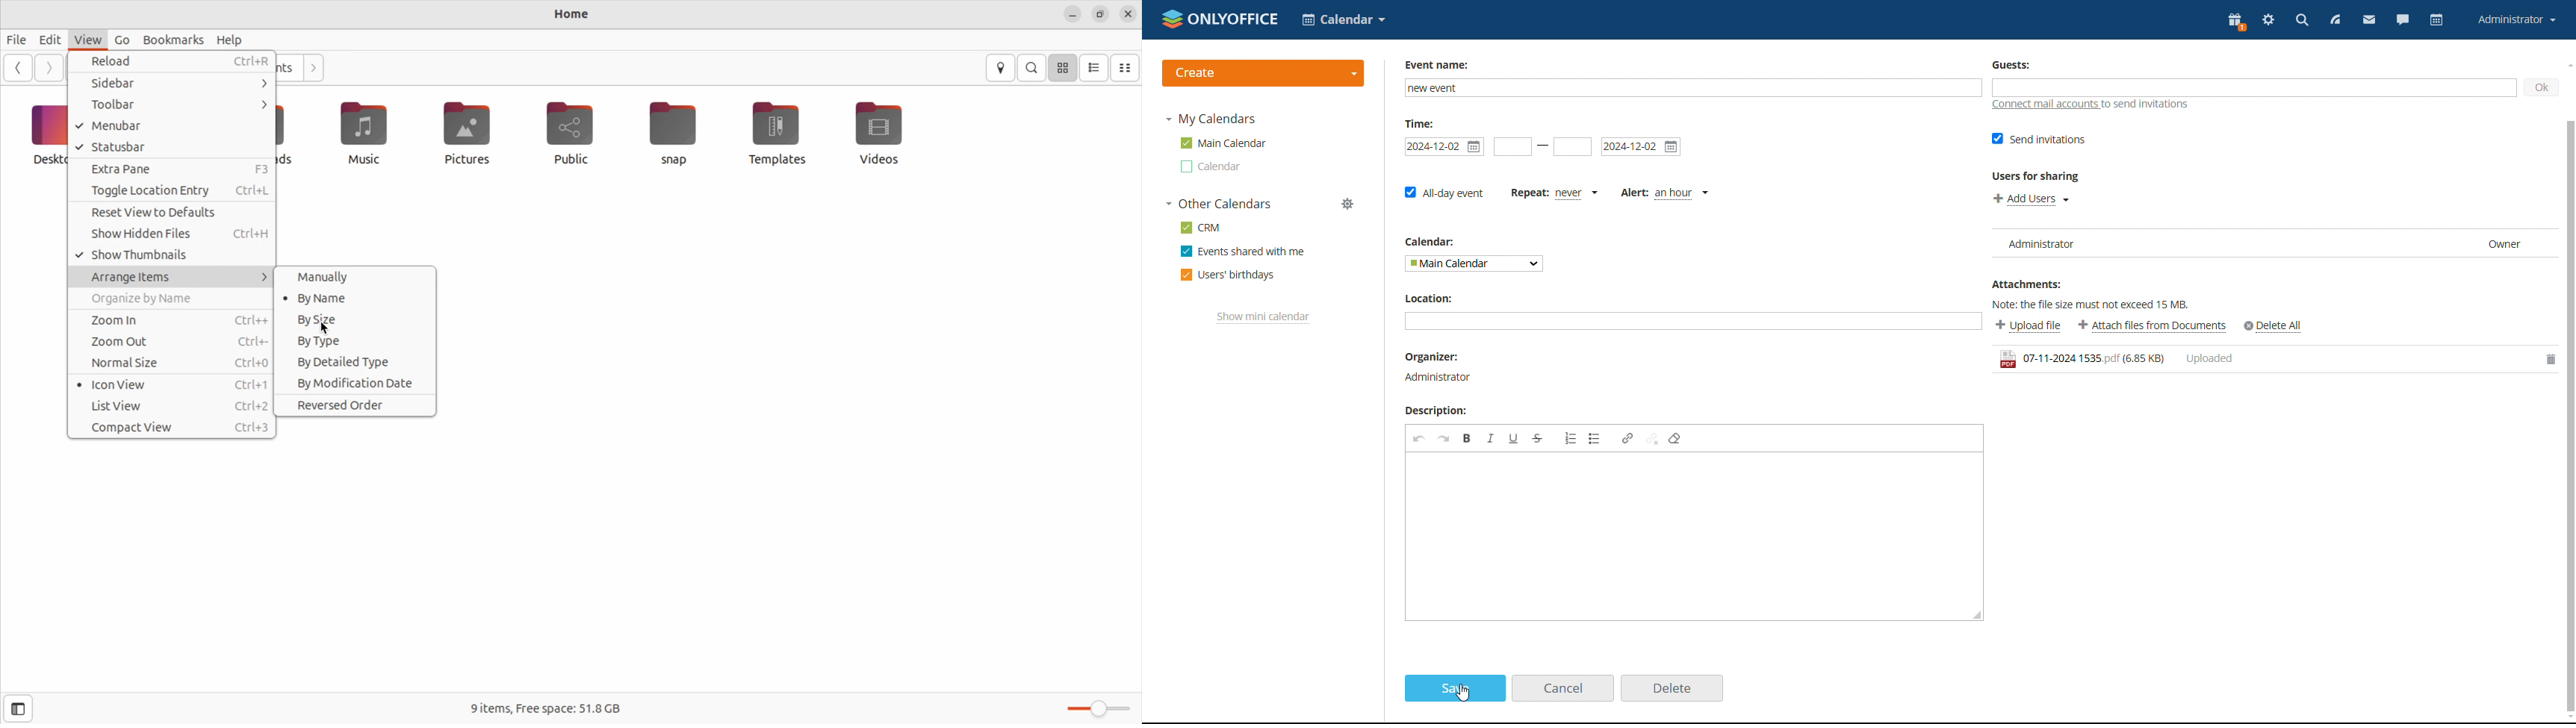 The width and height of the screenshot is (2576, 728). I want to click on user list, so click(2268, 243).